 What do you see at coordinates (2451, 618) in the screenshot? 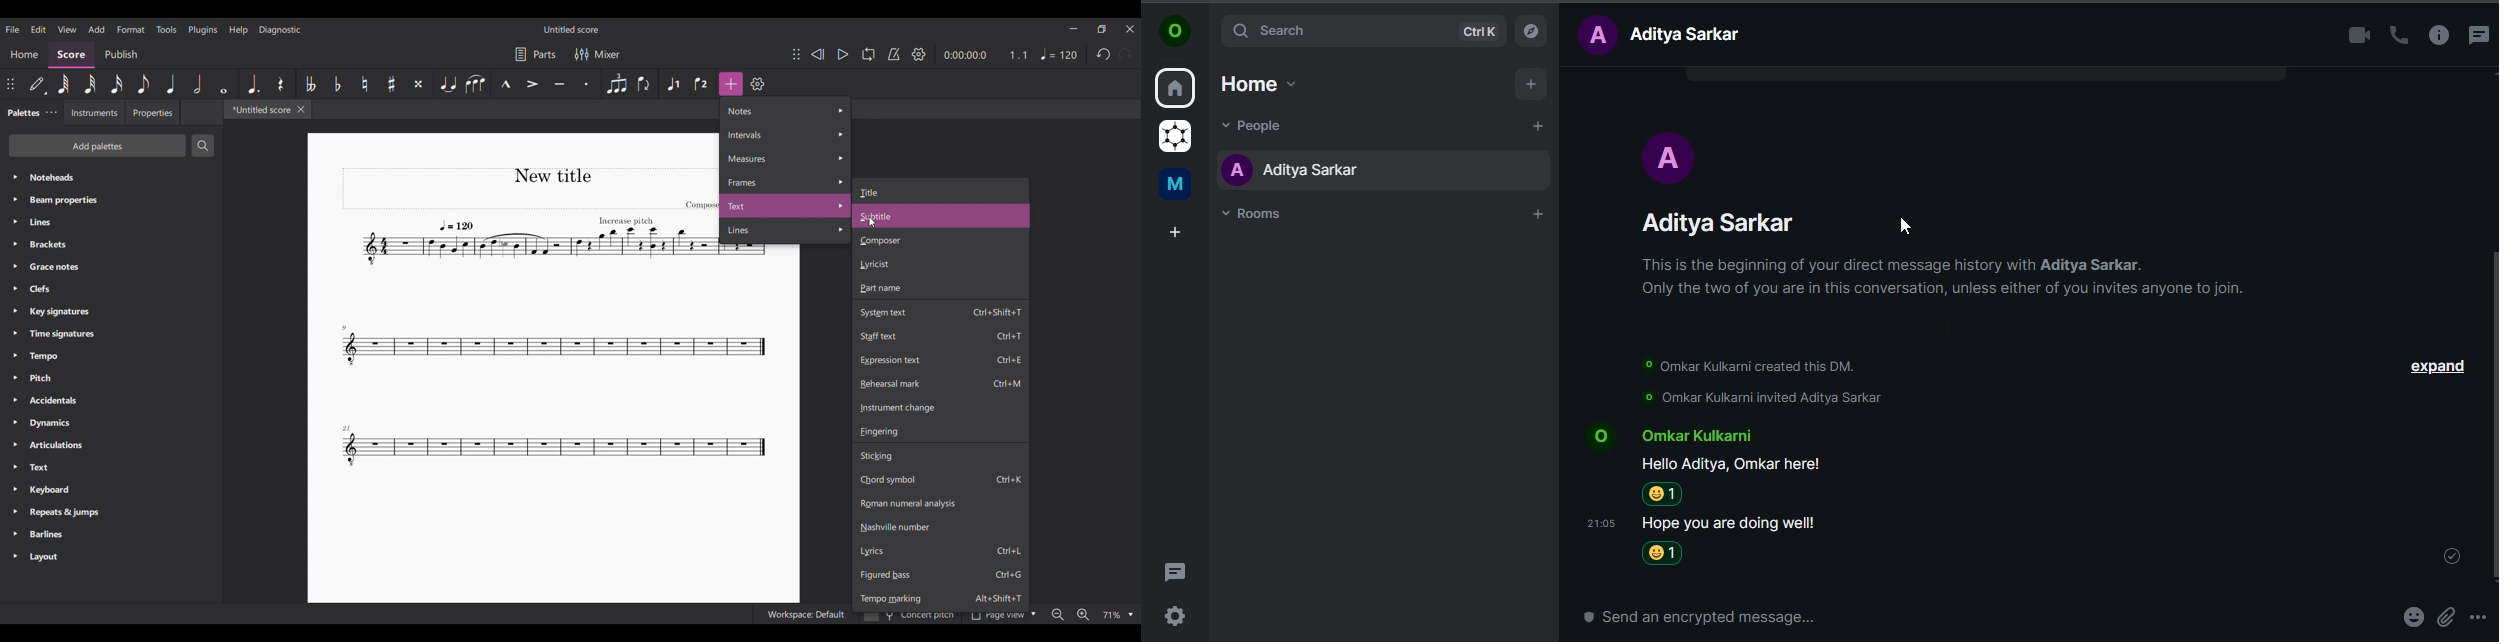
I see `attachments` at bounding box center [2451, 618].